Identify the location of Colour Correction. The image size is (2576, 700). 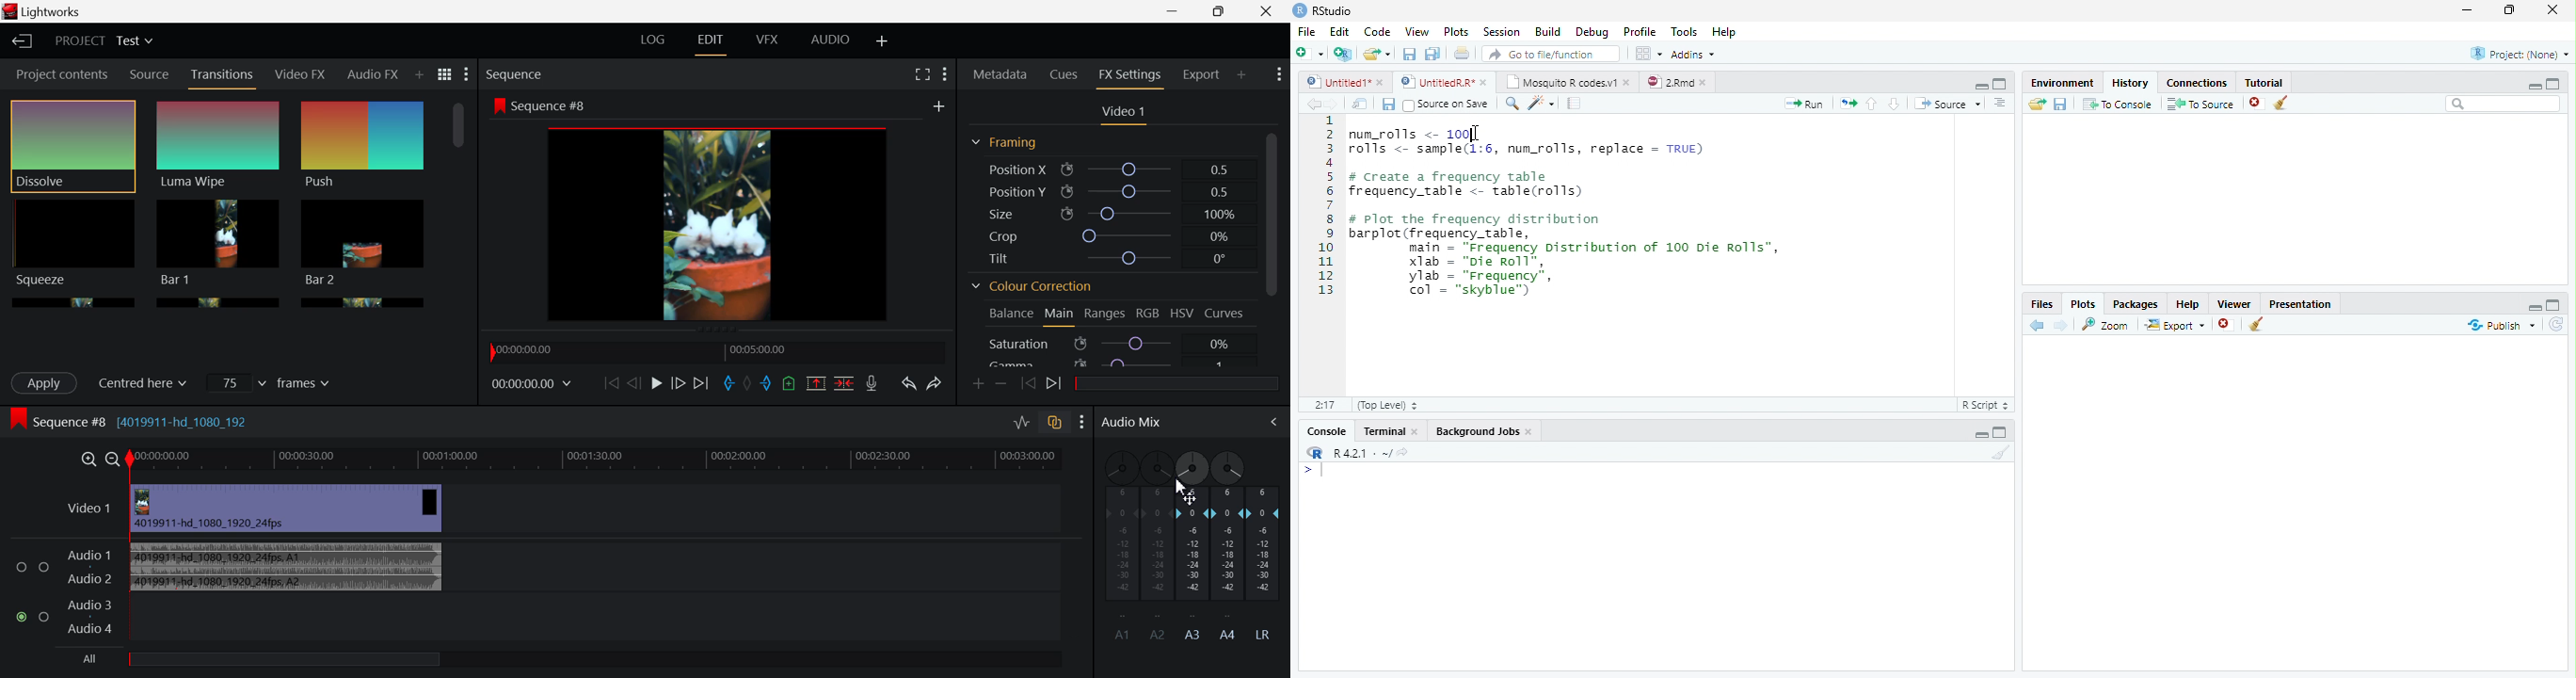
(1036, 285).